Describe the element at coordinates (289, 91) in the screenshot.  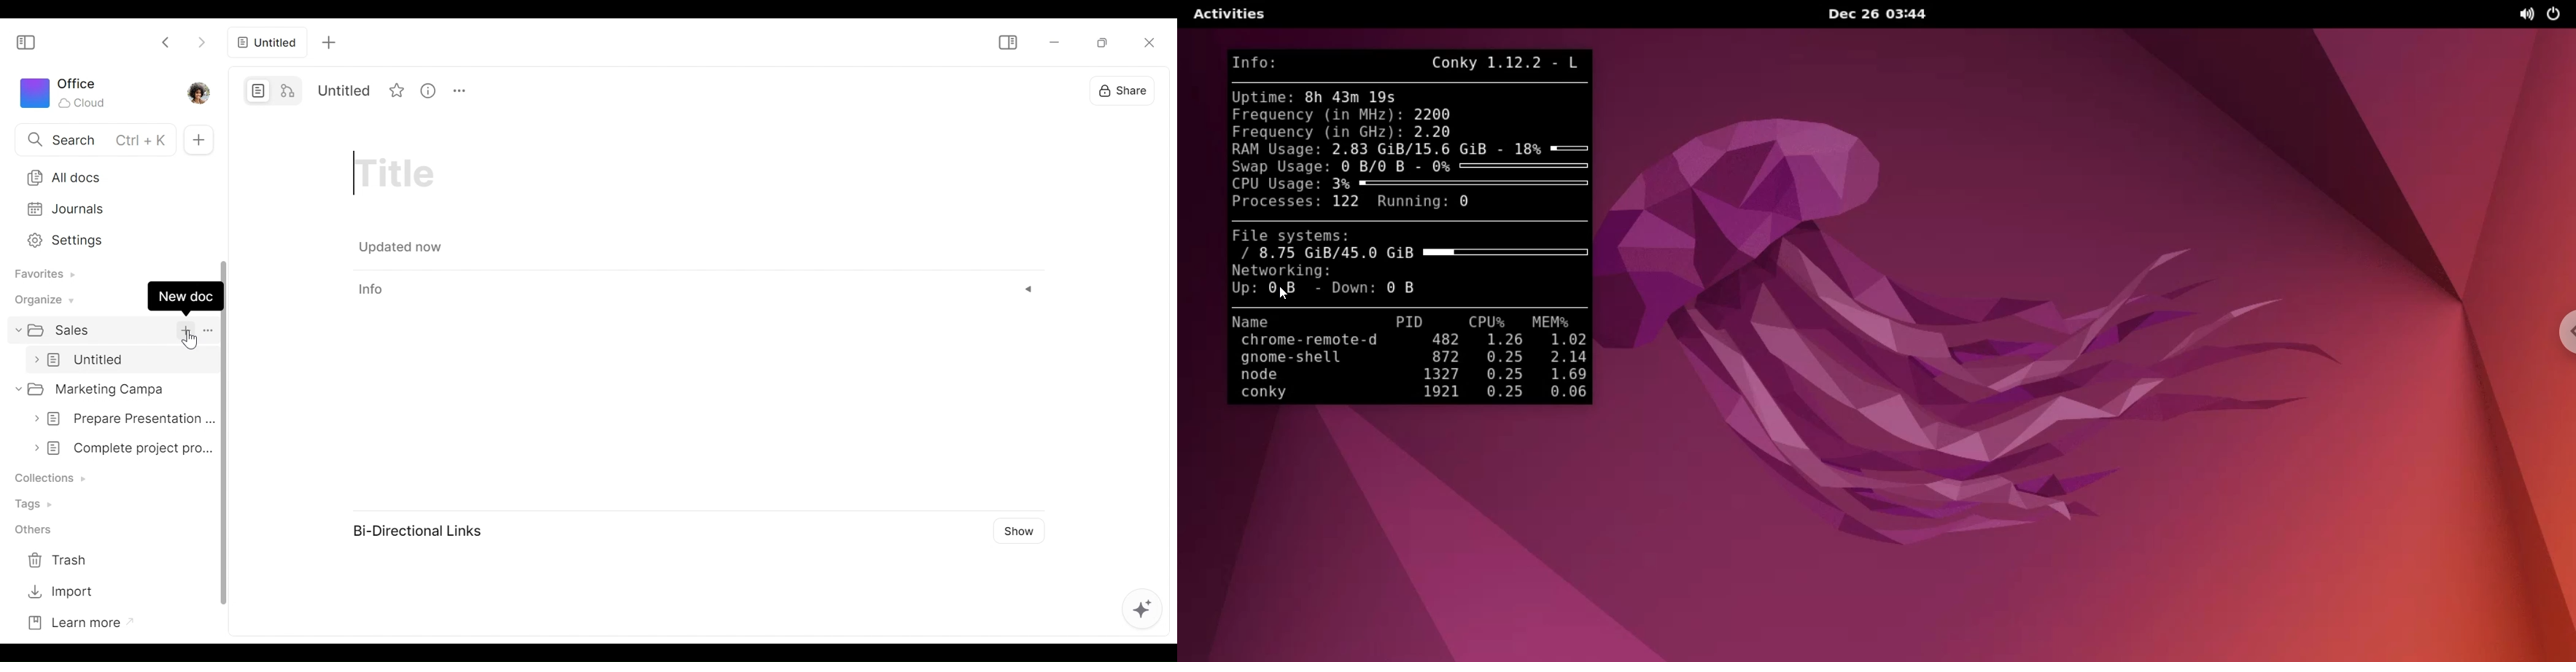
I see `Edgeless mode` at that location.